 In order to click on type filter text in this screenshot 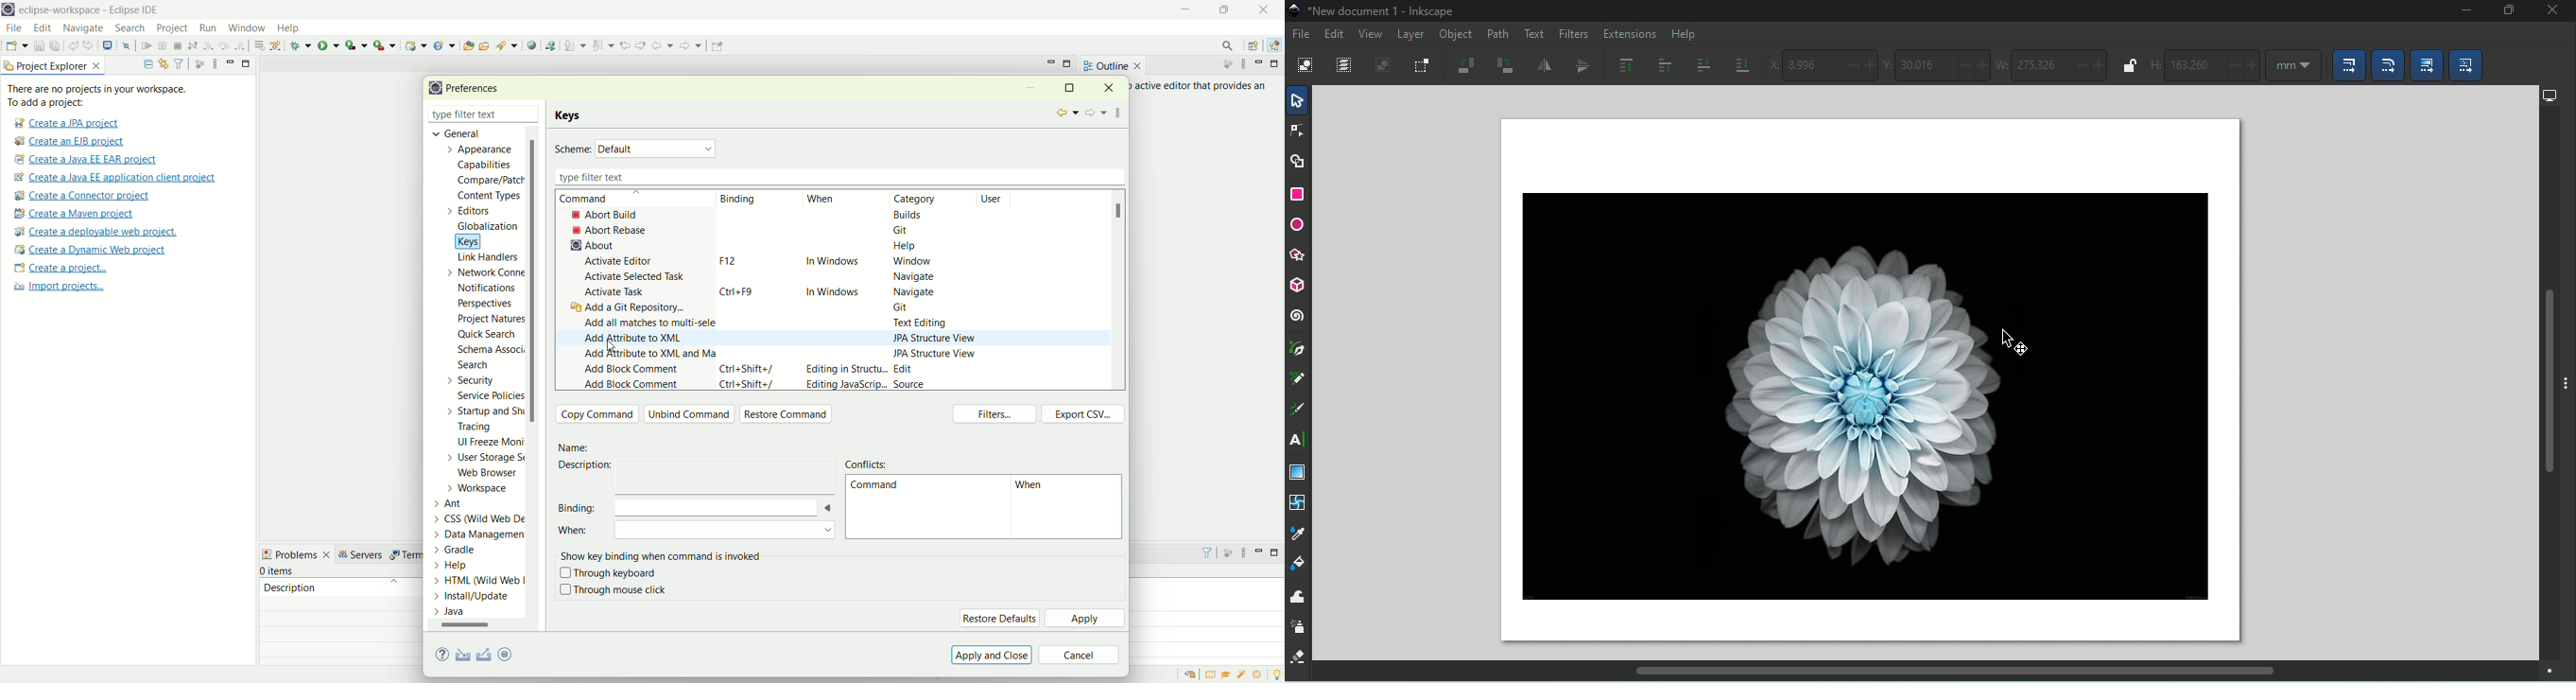, I will do `click(467, 116)`.